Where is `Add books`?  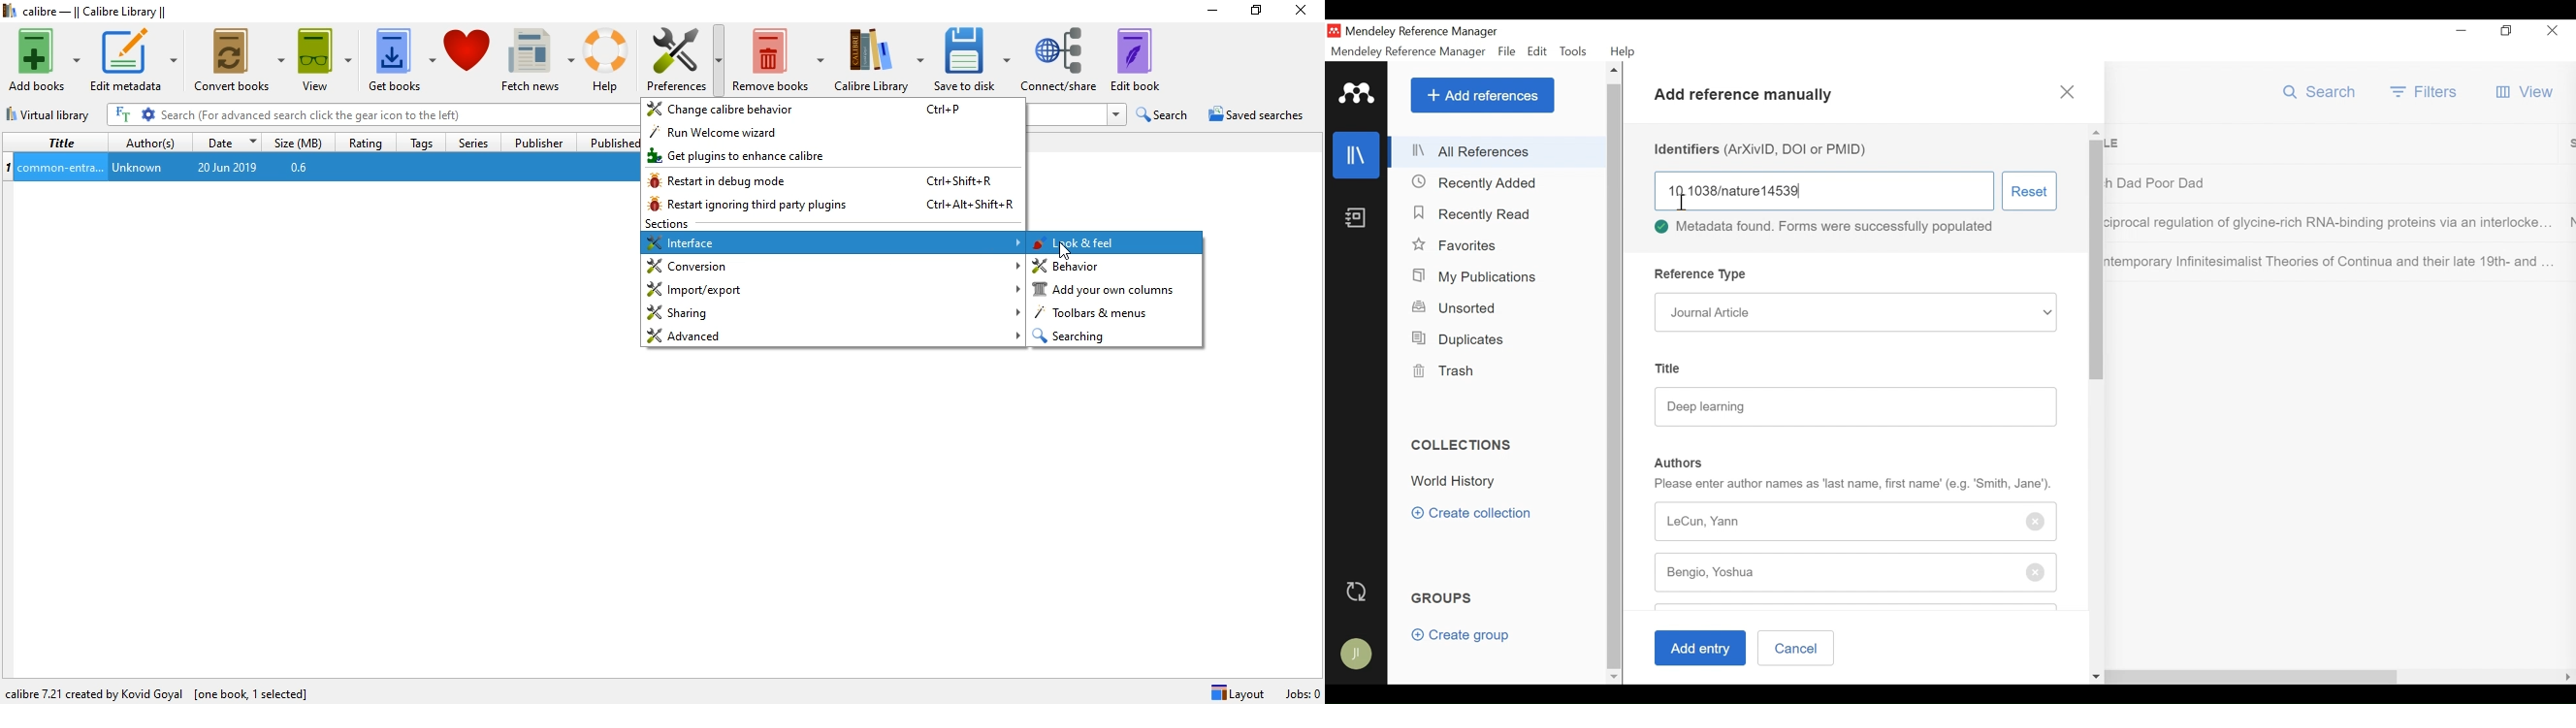 Add books is located at coordinates (43, 60).